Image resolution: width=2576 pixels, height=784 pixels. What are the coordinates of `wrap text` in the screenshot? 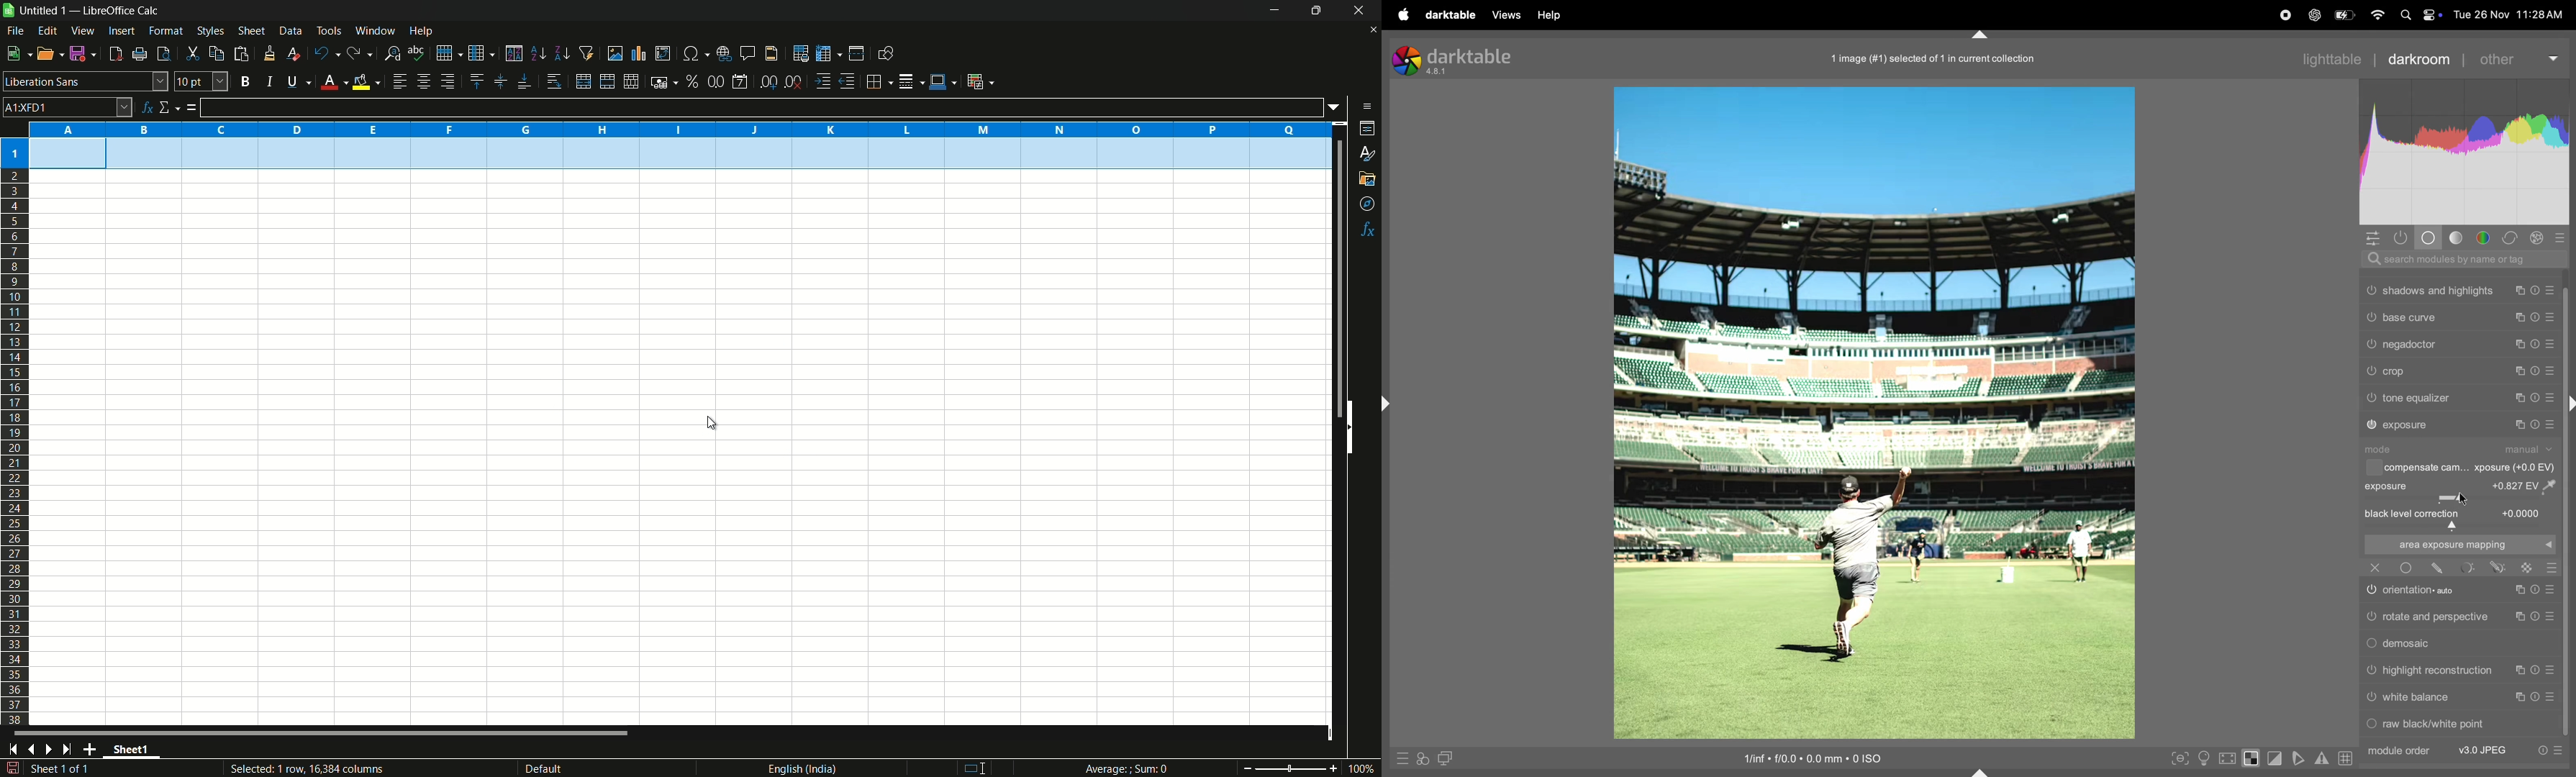 It's located at (557, 82).